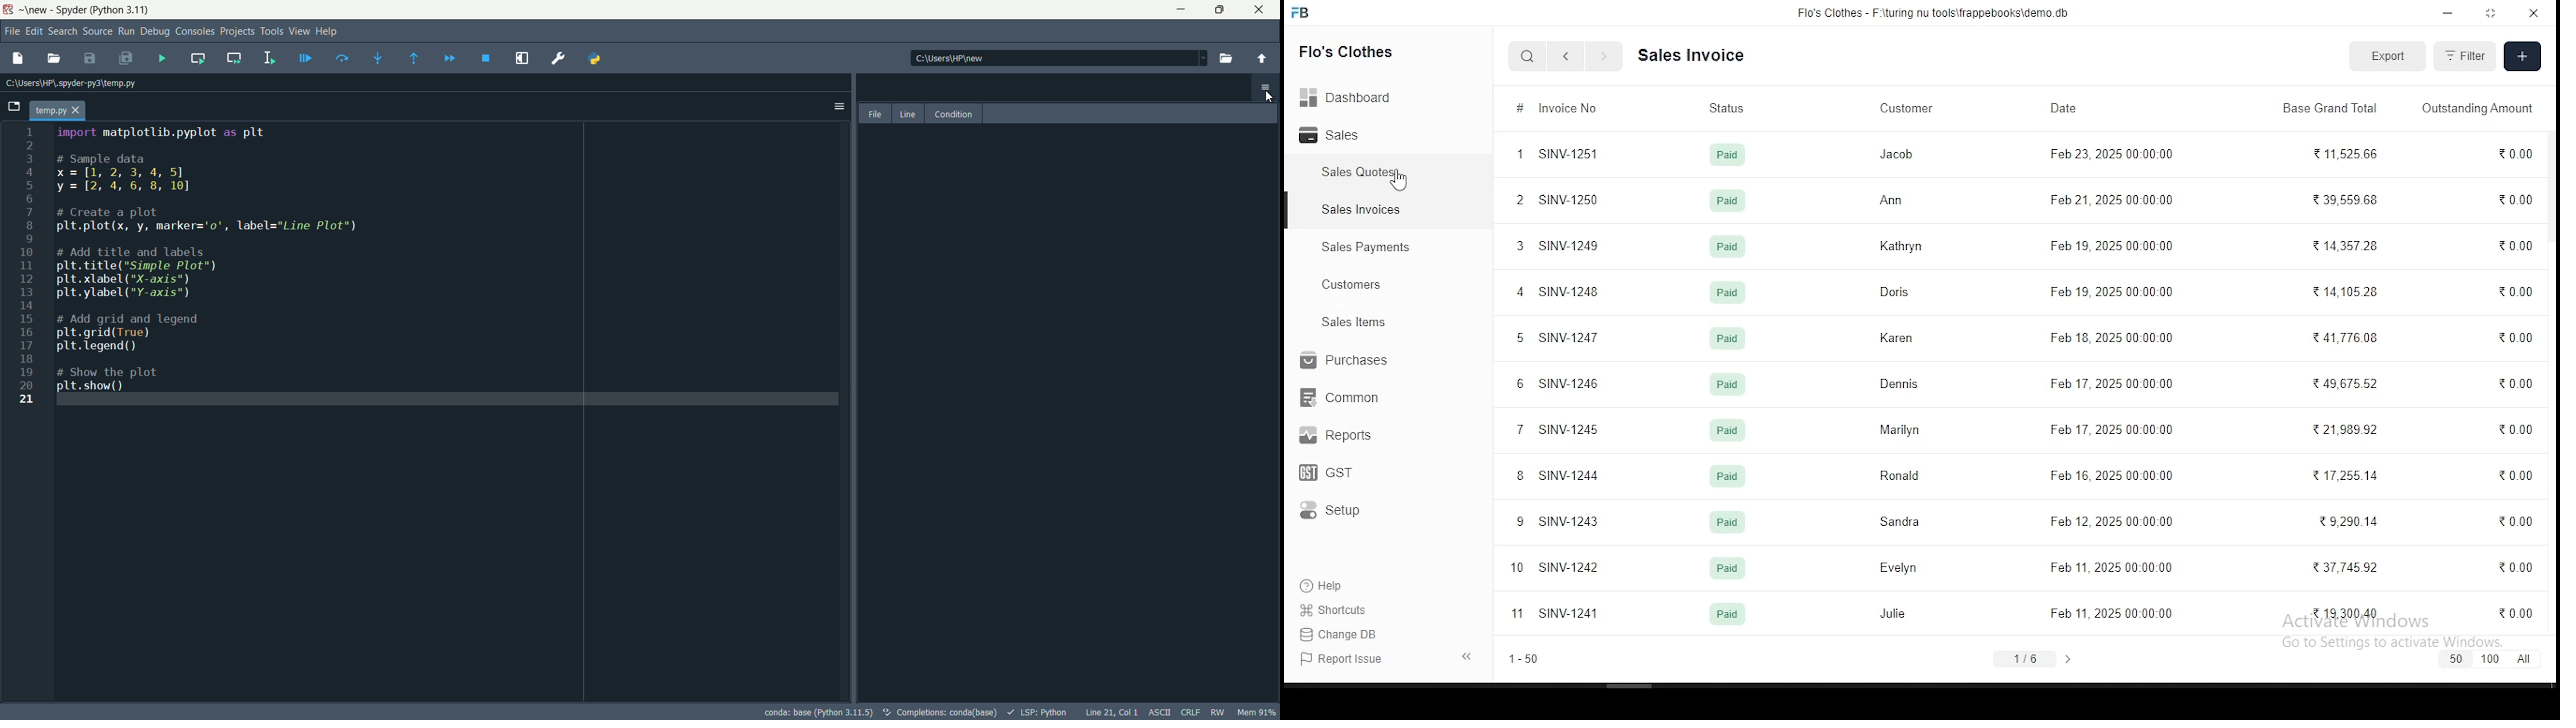 The image size is (2576, 728). I want to click on 1930040, so click(2343, 615).